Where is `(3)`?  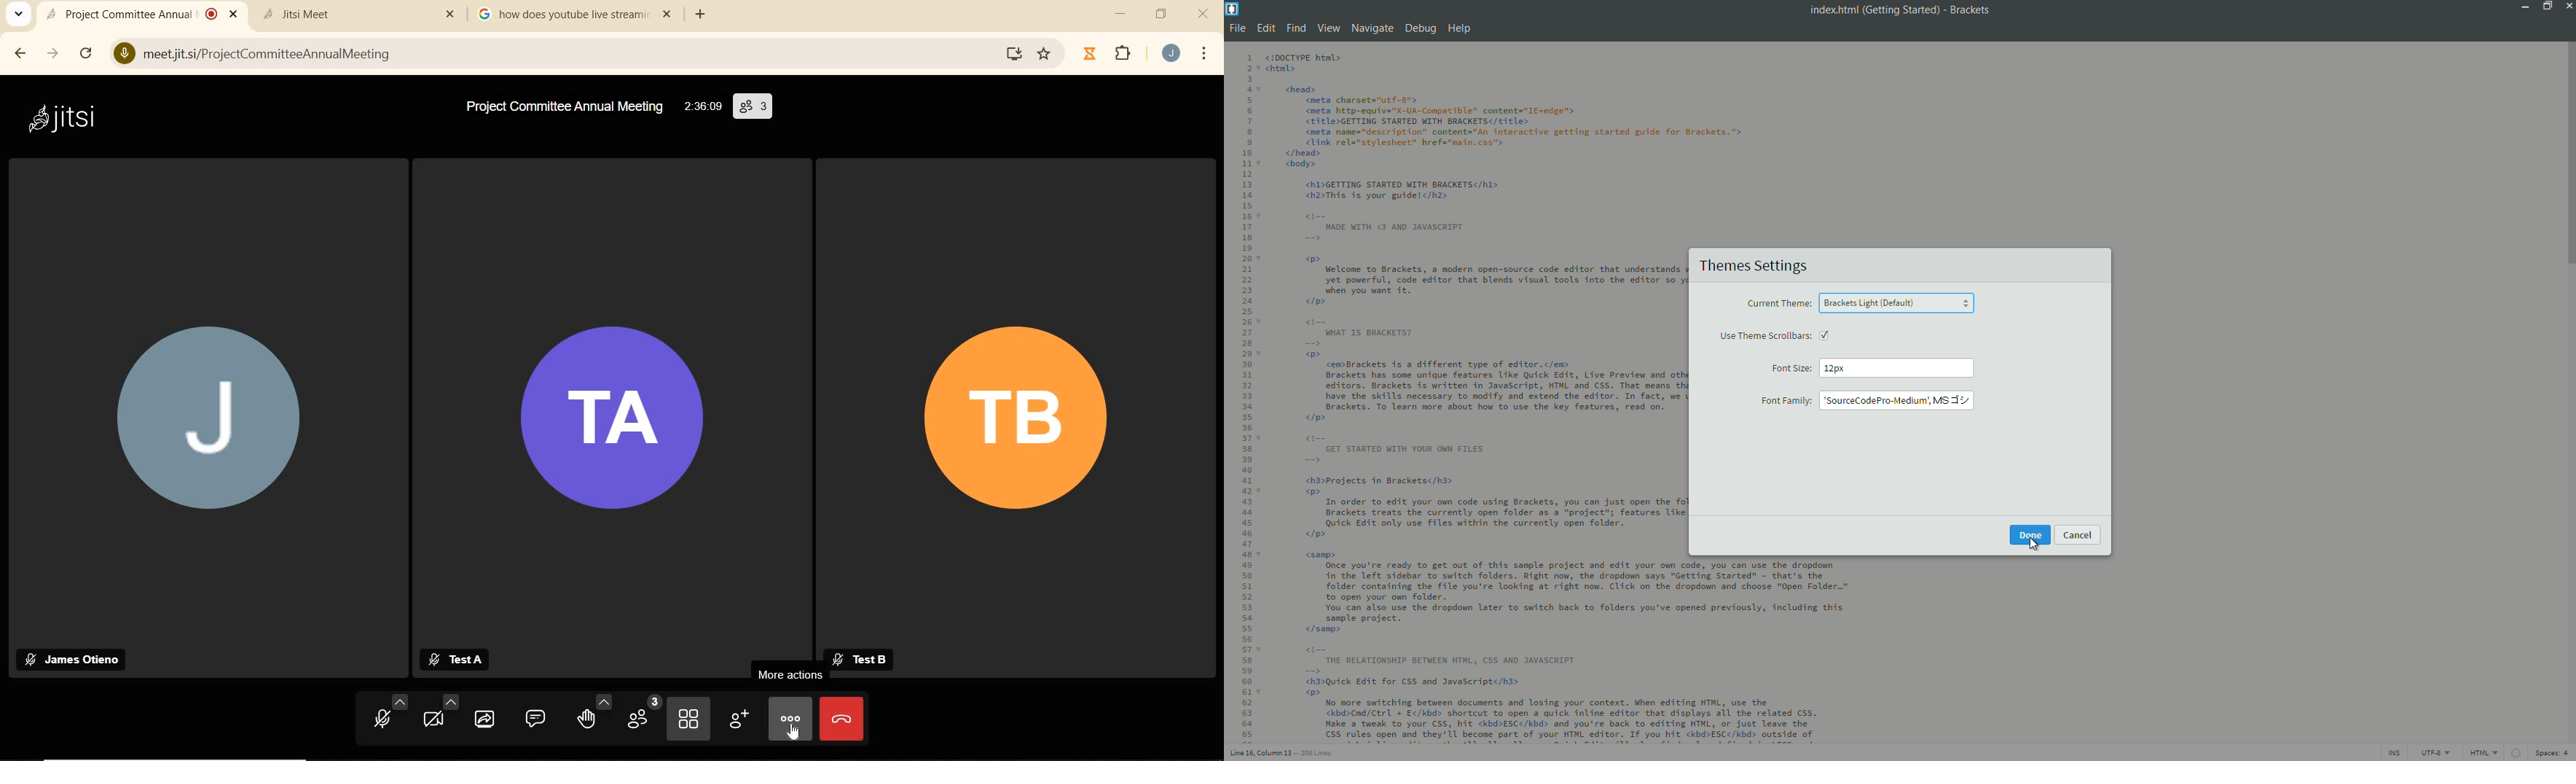 (3) is located at coordinates (756, 106).